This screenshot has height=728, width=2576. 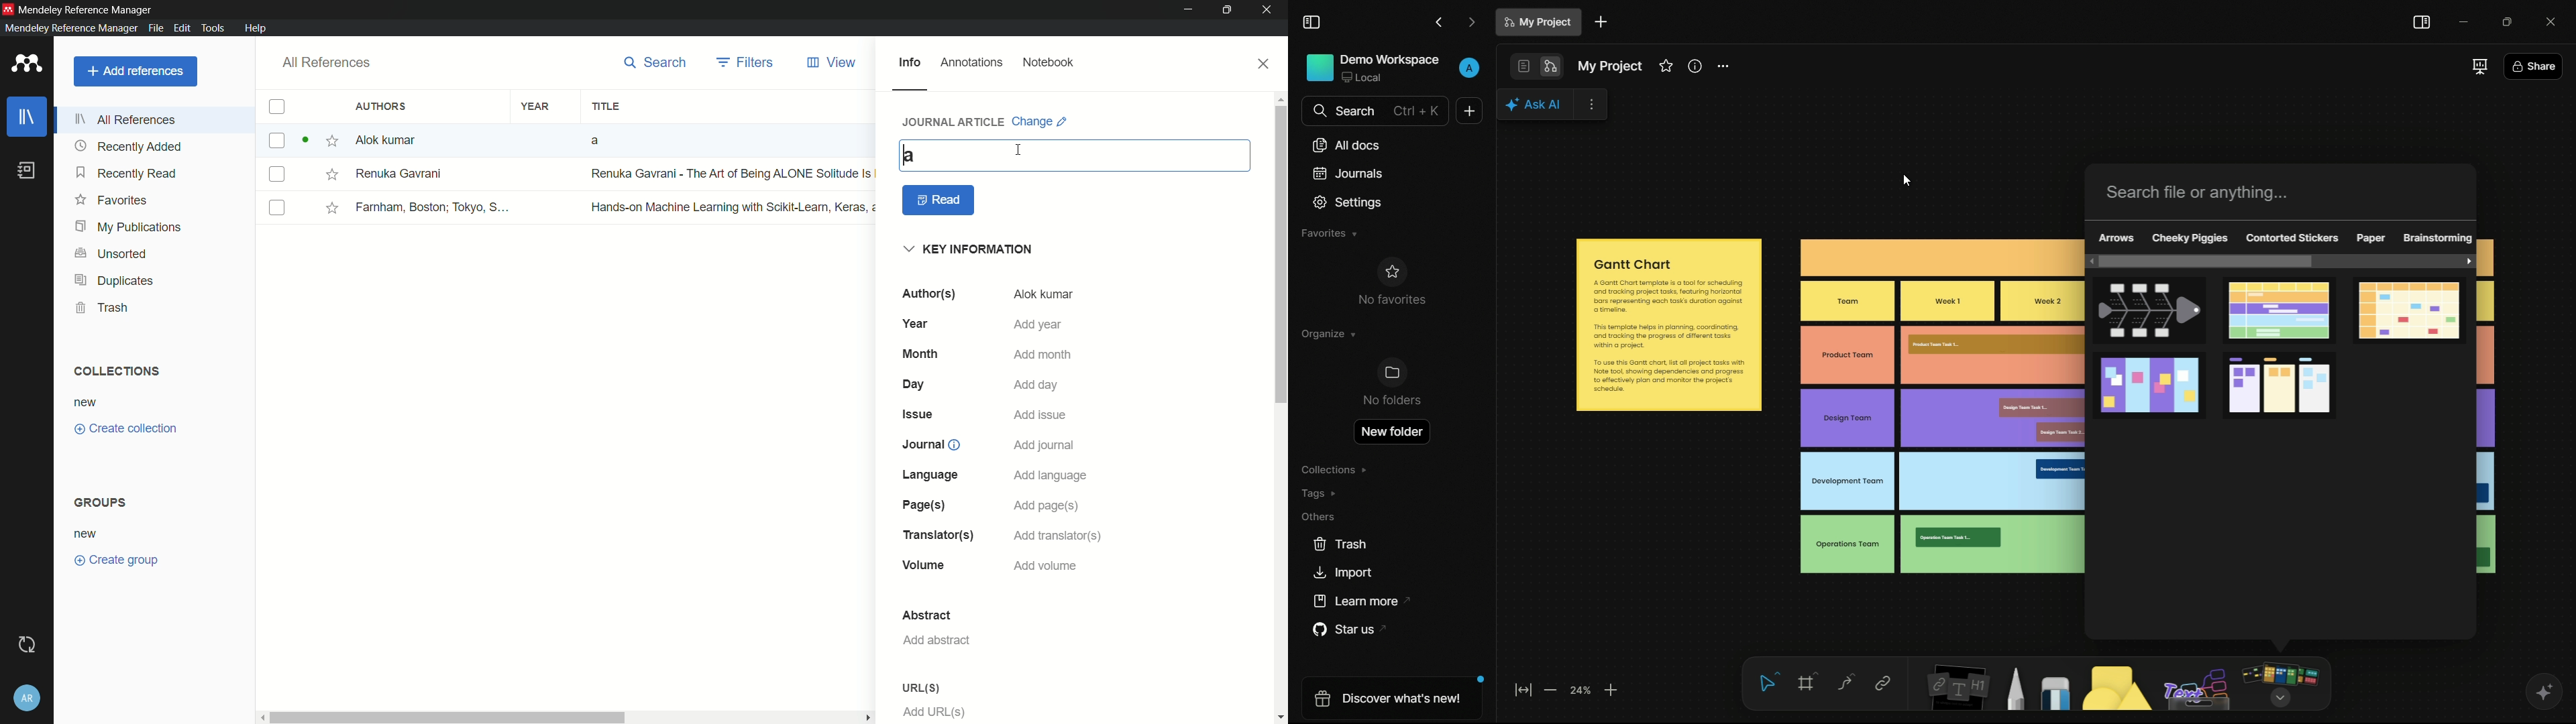 What do you see at coordinates (955, 121) in the screenshot?
I see `journal article` at bounding box center [955, 121].